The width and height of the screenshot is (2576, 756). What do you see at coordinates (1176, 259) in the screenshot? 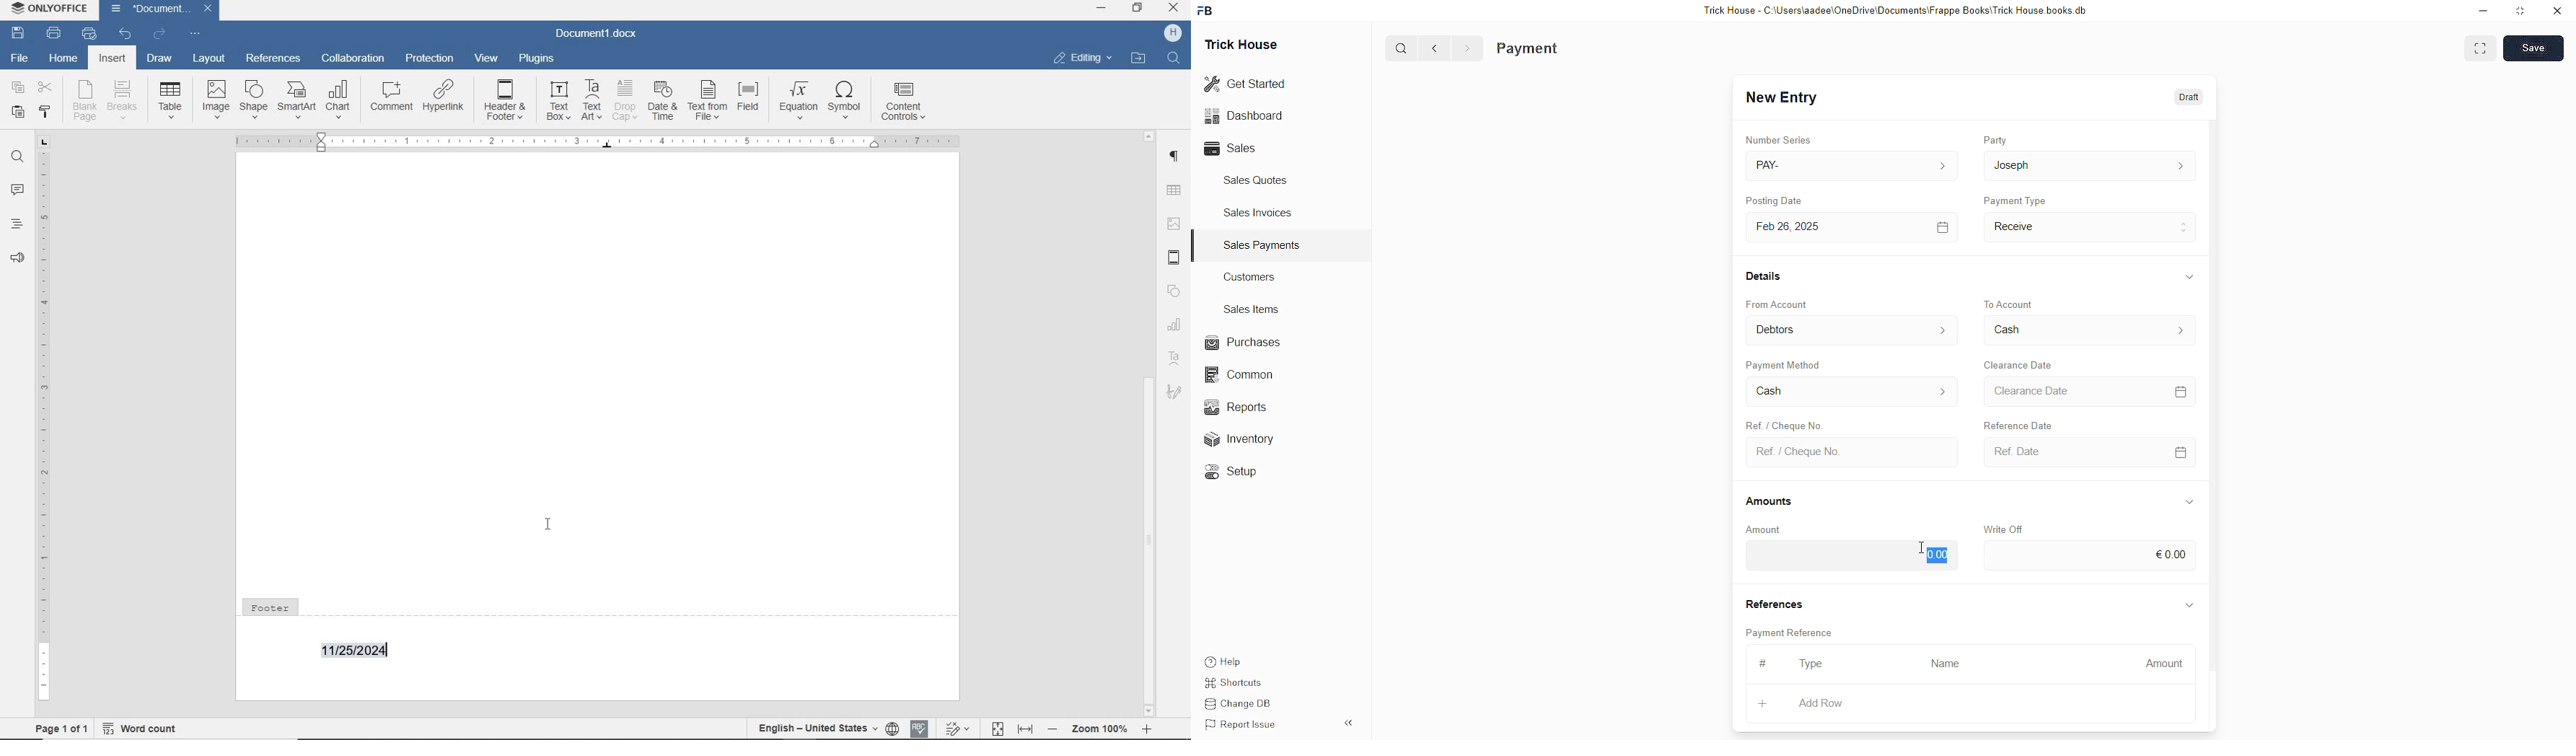
I see `header & footer` at bounding box center [1176, 259].